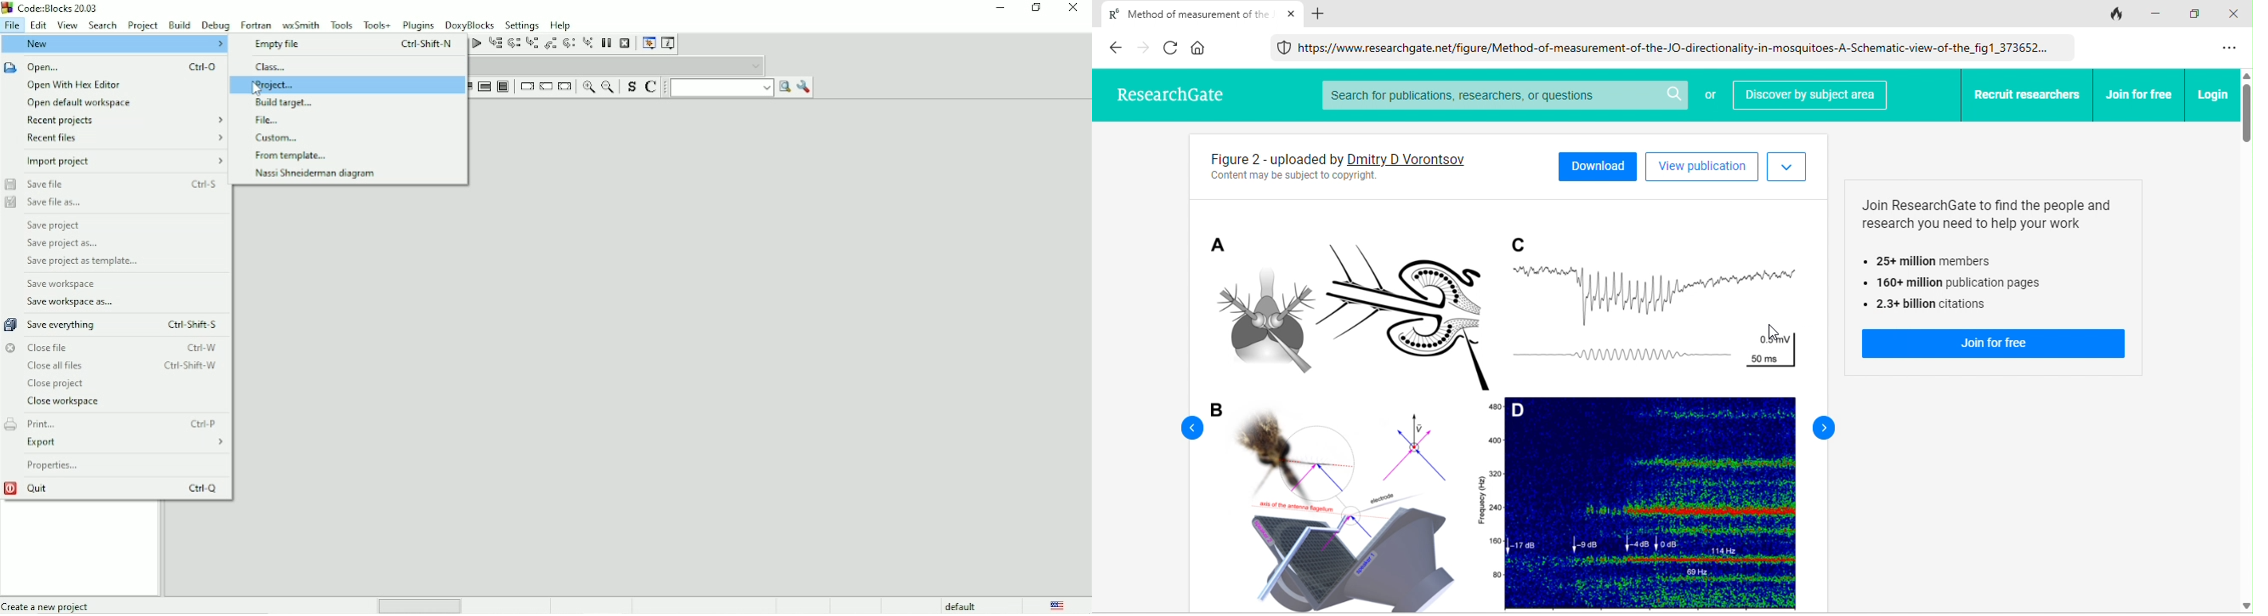  What do you see at coordinates (355, 45) in the screenshot?
I see `Empty file` at bounding box center [355, 45].